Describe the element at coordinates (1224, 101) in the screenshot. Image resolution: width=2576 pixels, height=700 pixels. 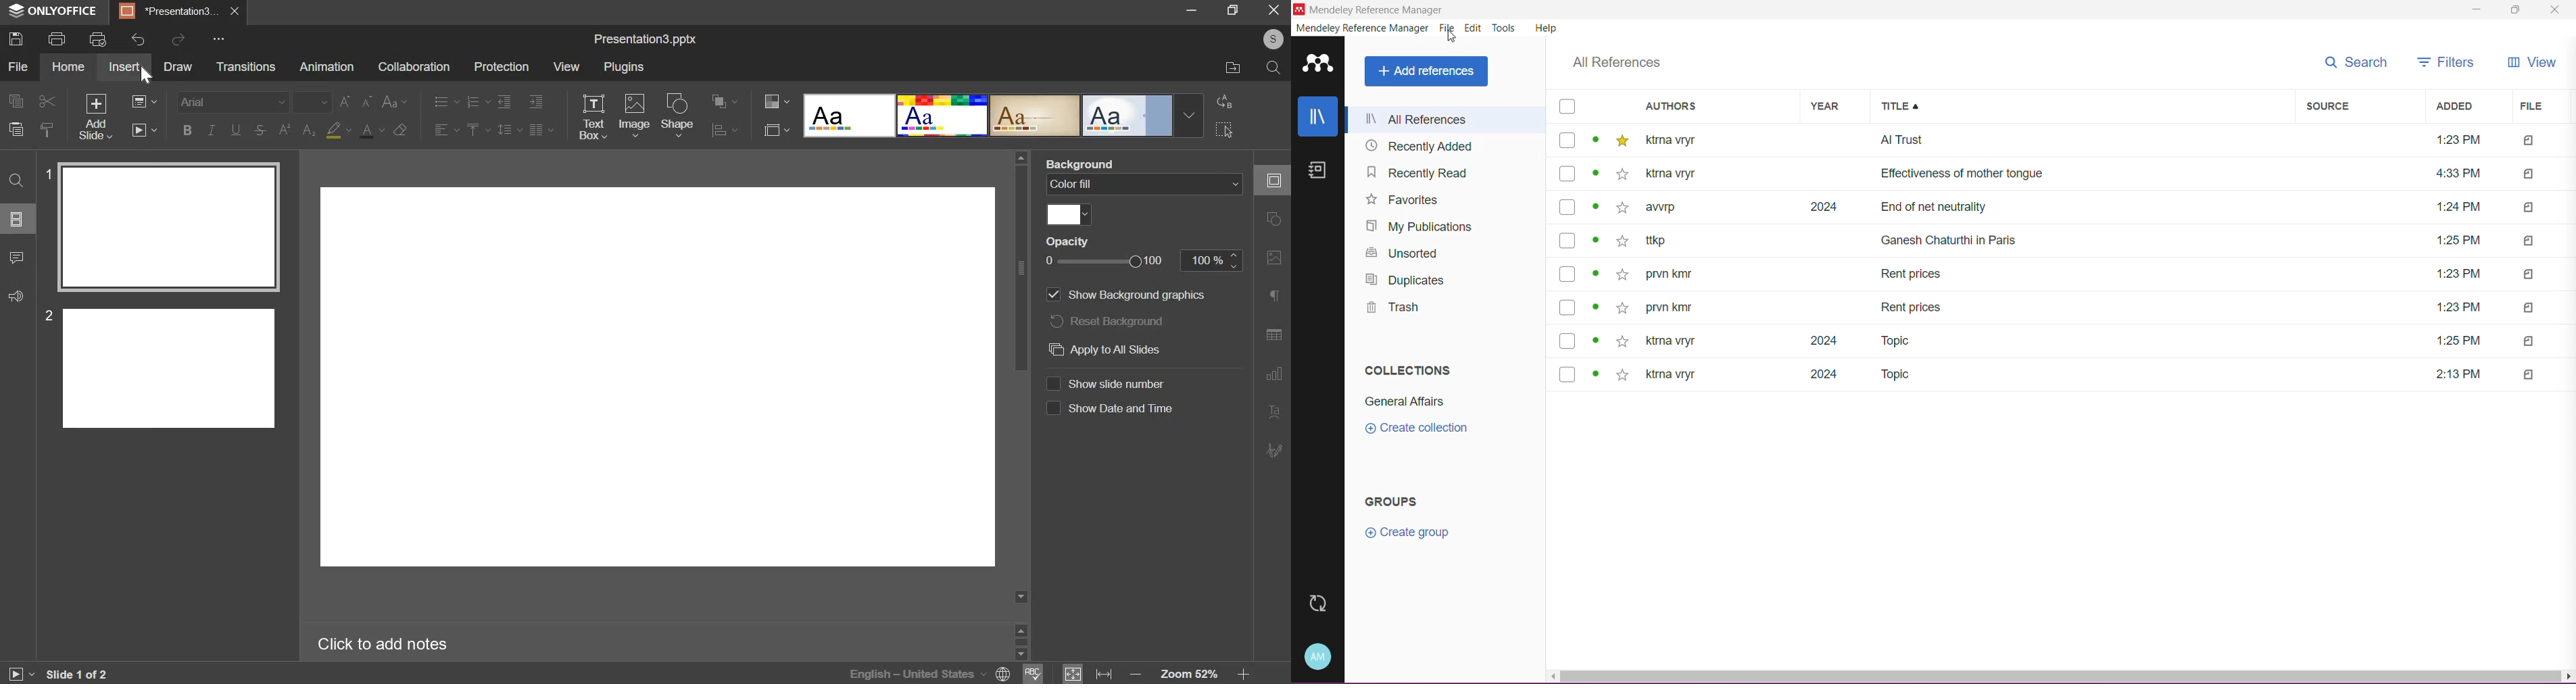
I see `replace` at that location.